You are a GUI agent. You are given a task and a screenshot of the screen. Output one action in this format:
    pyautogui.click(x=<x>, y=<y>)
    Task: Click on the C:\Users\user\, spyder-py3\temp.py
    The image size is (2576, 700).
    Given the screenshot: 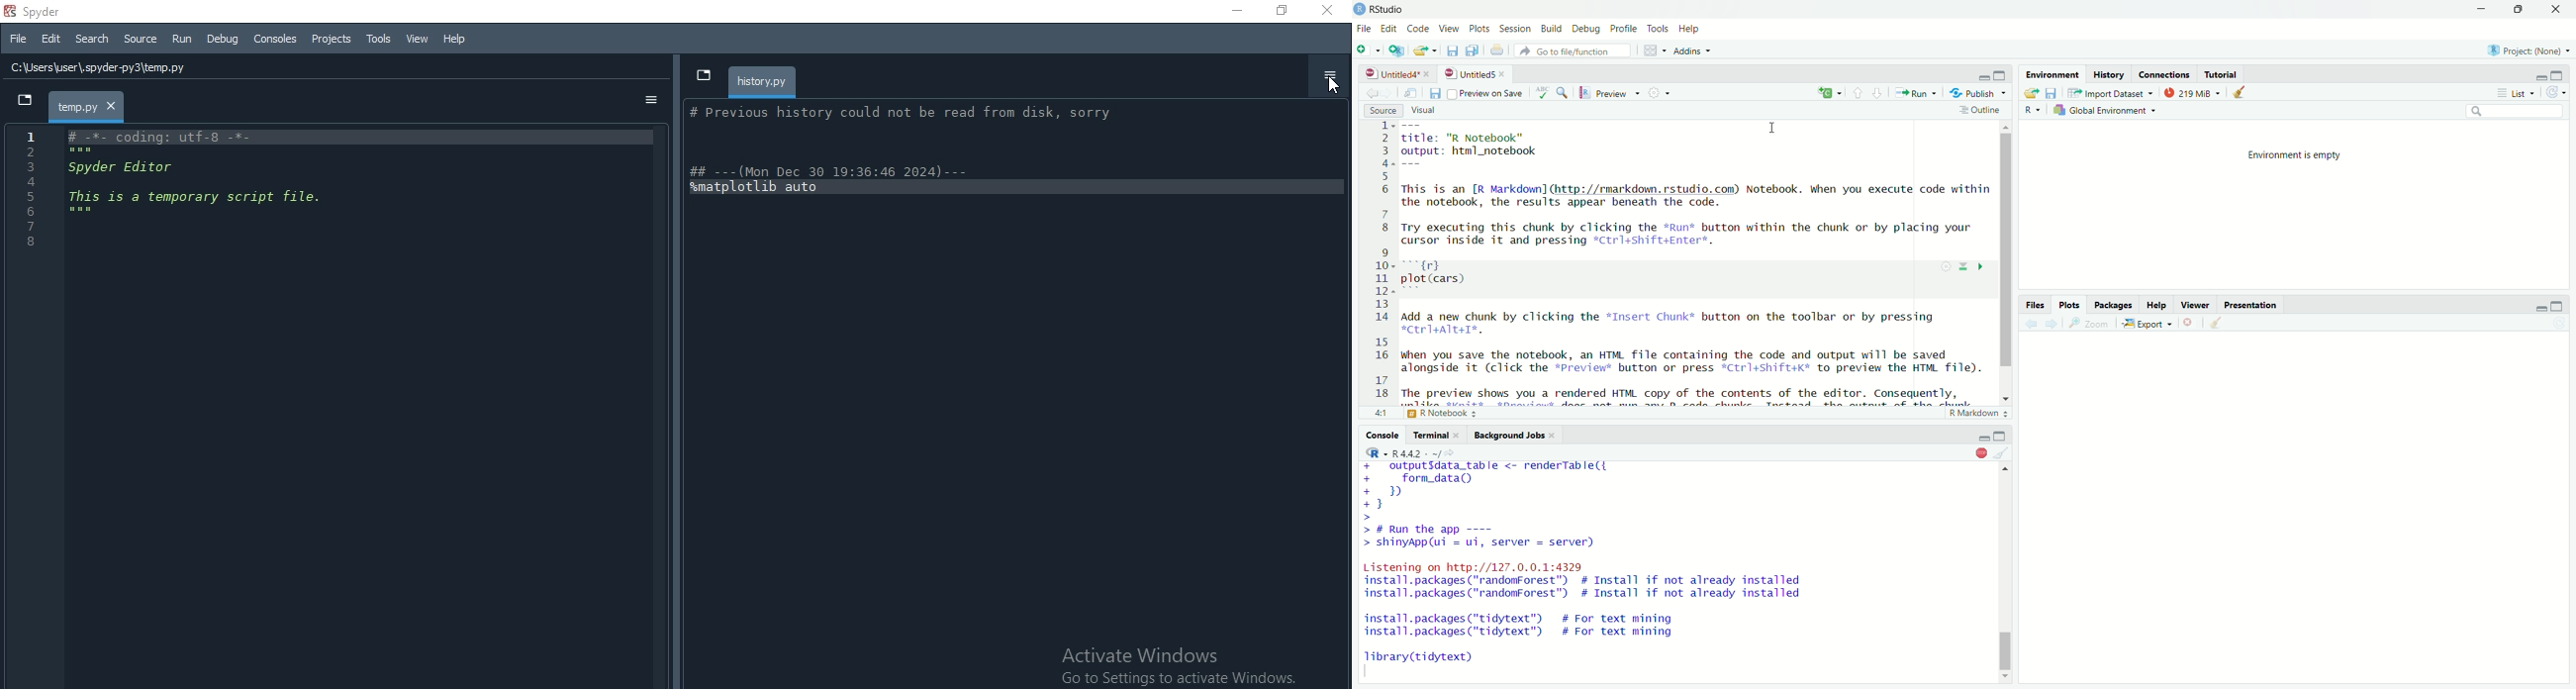 What is the action you would take?
    pyautogui.click(x=112, y=67)
    